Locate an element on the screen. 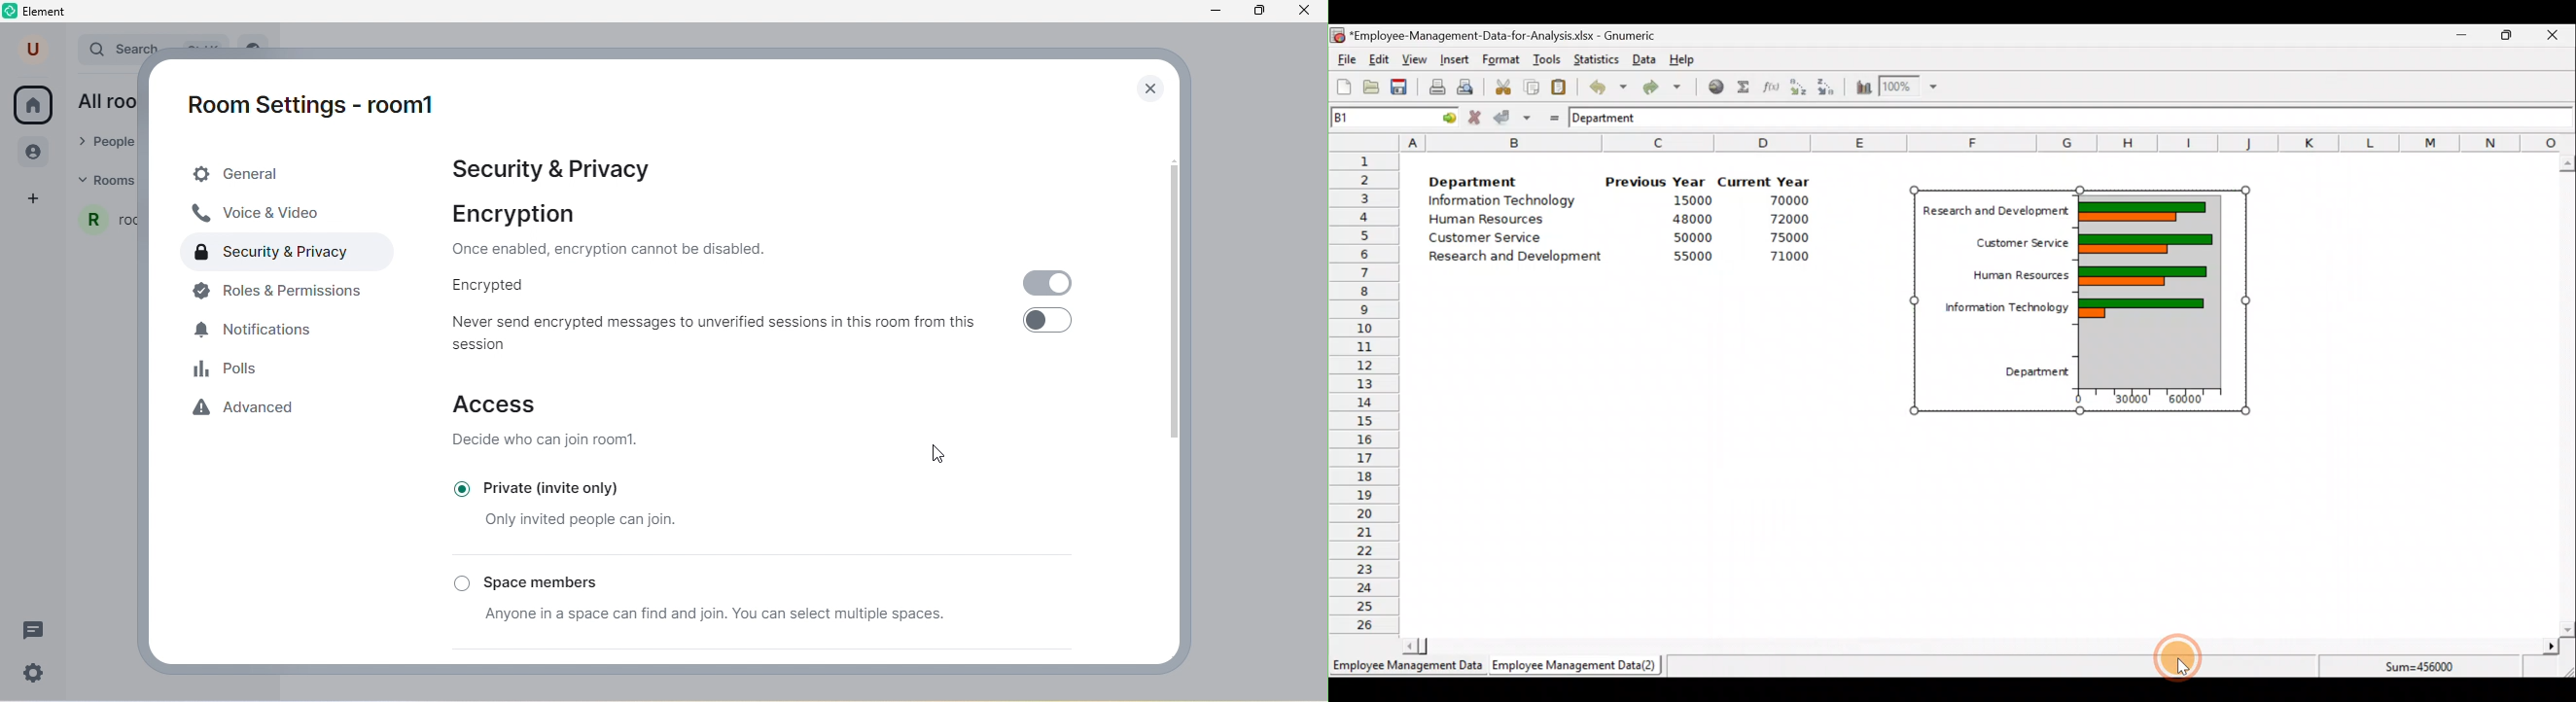 This screenshot has width=2576, height=728. 48000 is located at coordinates (1692, 219).